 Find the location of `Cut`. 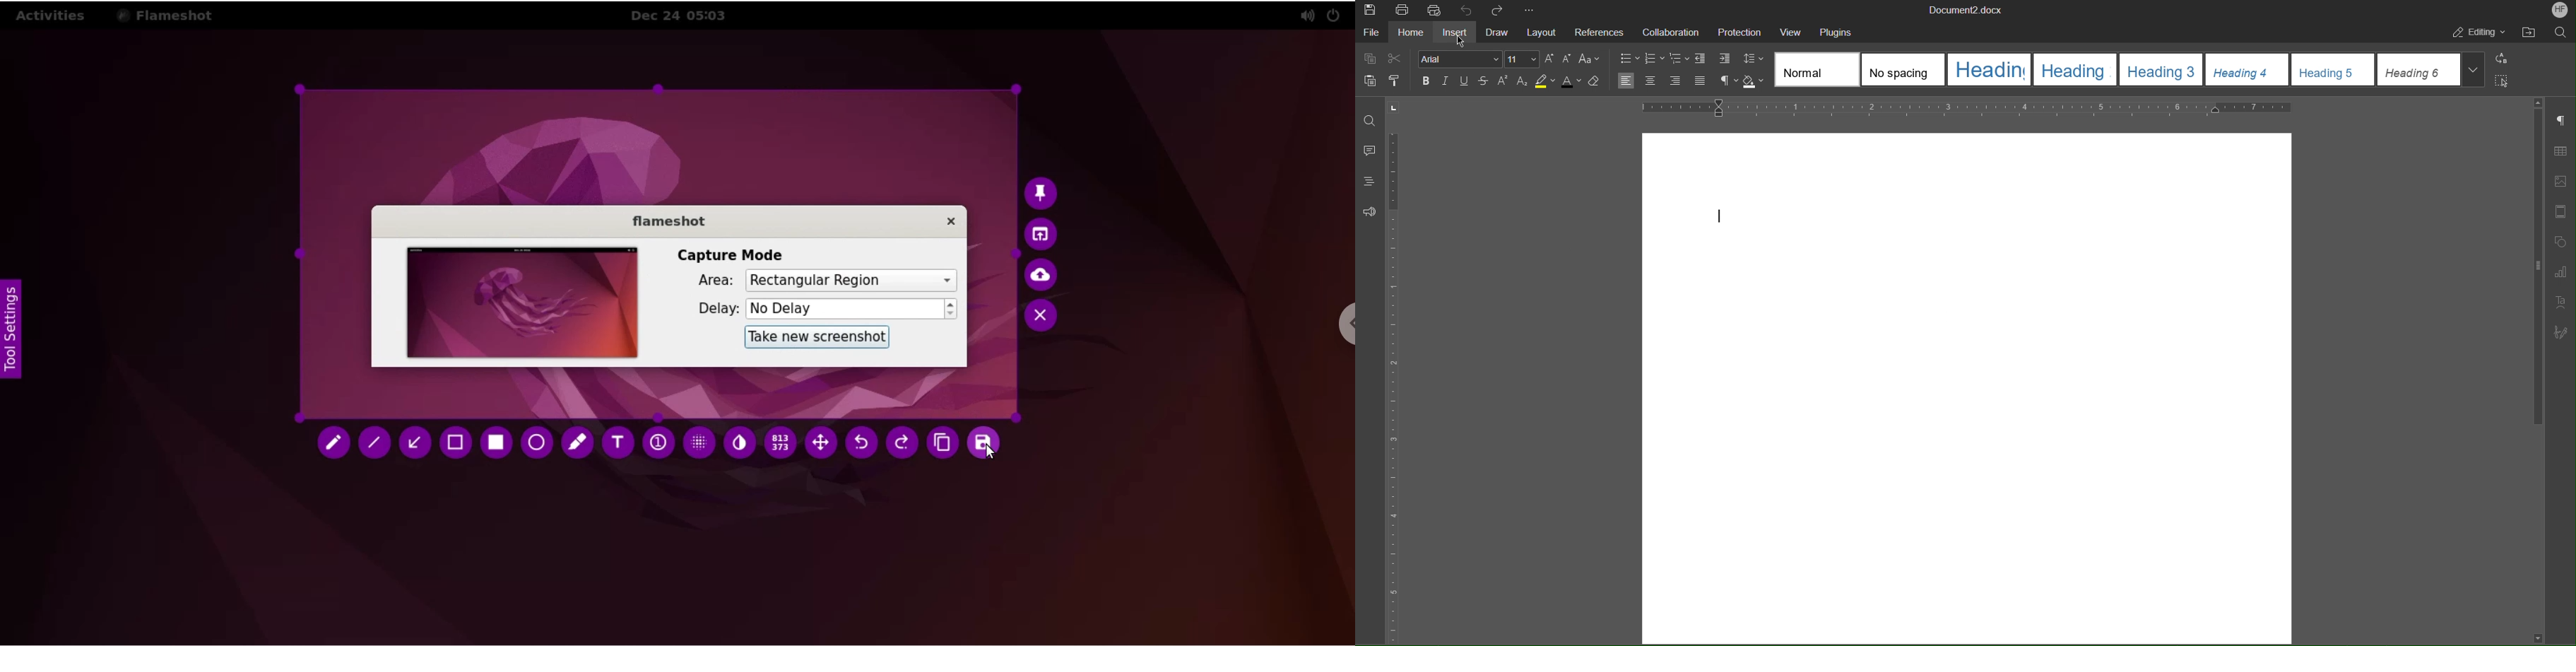

Cut is located at coordinates (1396, 55).